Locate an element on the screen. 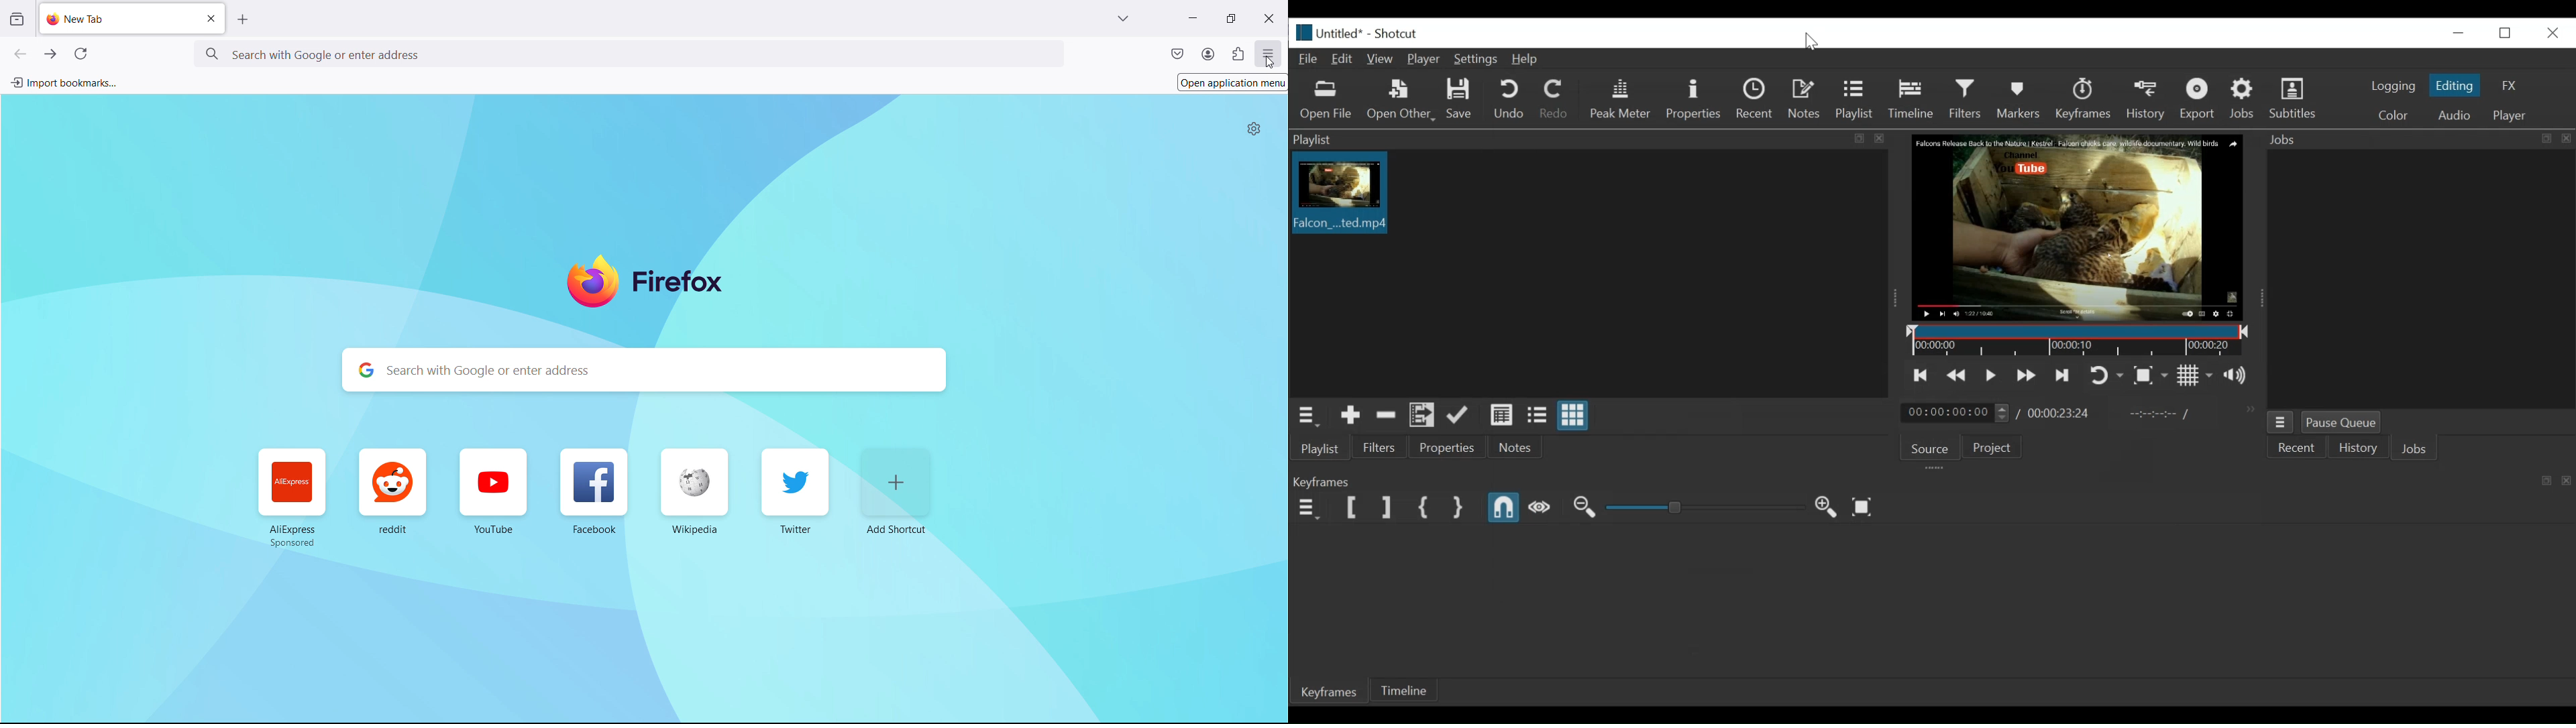 The image size is (2576, 728). Markers is located at coordinates (2021, 101).